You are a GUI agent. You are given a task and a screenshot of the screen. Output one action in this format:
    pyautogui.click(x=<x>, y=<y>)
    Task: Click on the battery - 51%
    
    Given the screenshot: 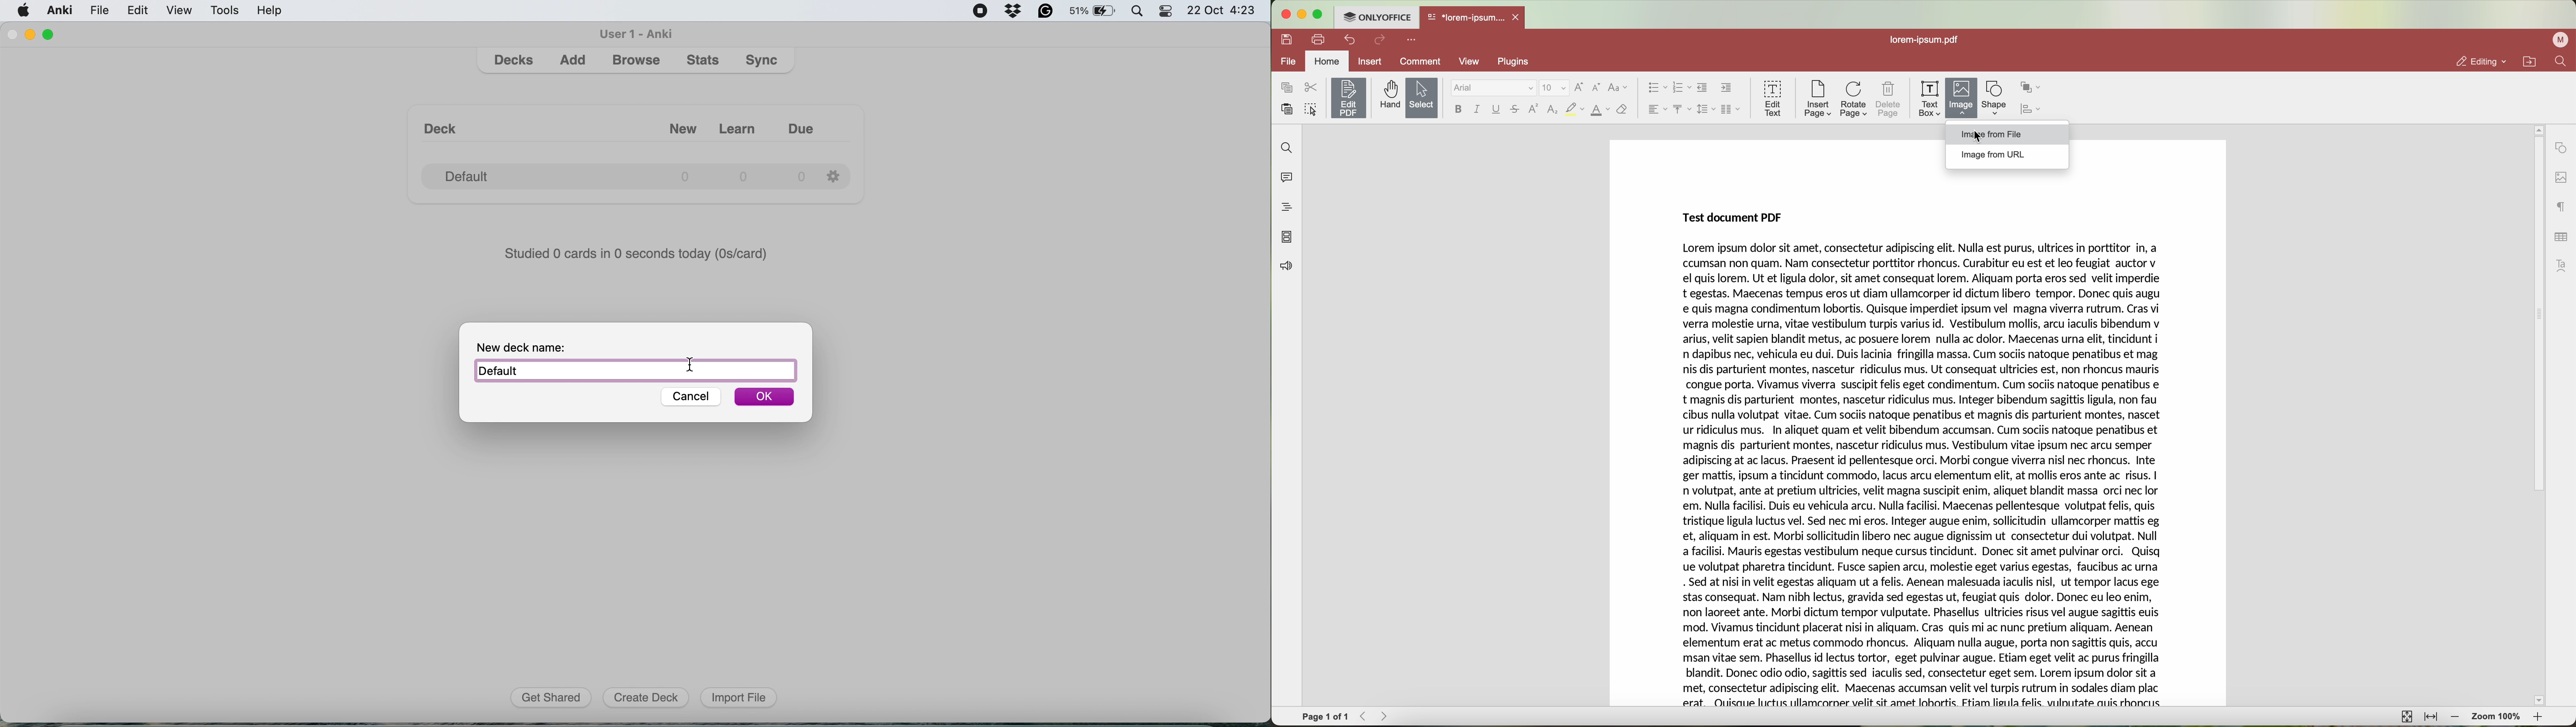 What is the action you would take?
    pyautogui.click(x=1092, y=12)
    